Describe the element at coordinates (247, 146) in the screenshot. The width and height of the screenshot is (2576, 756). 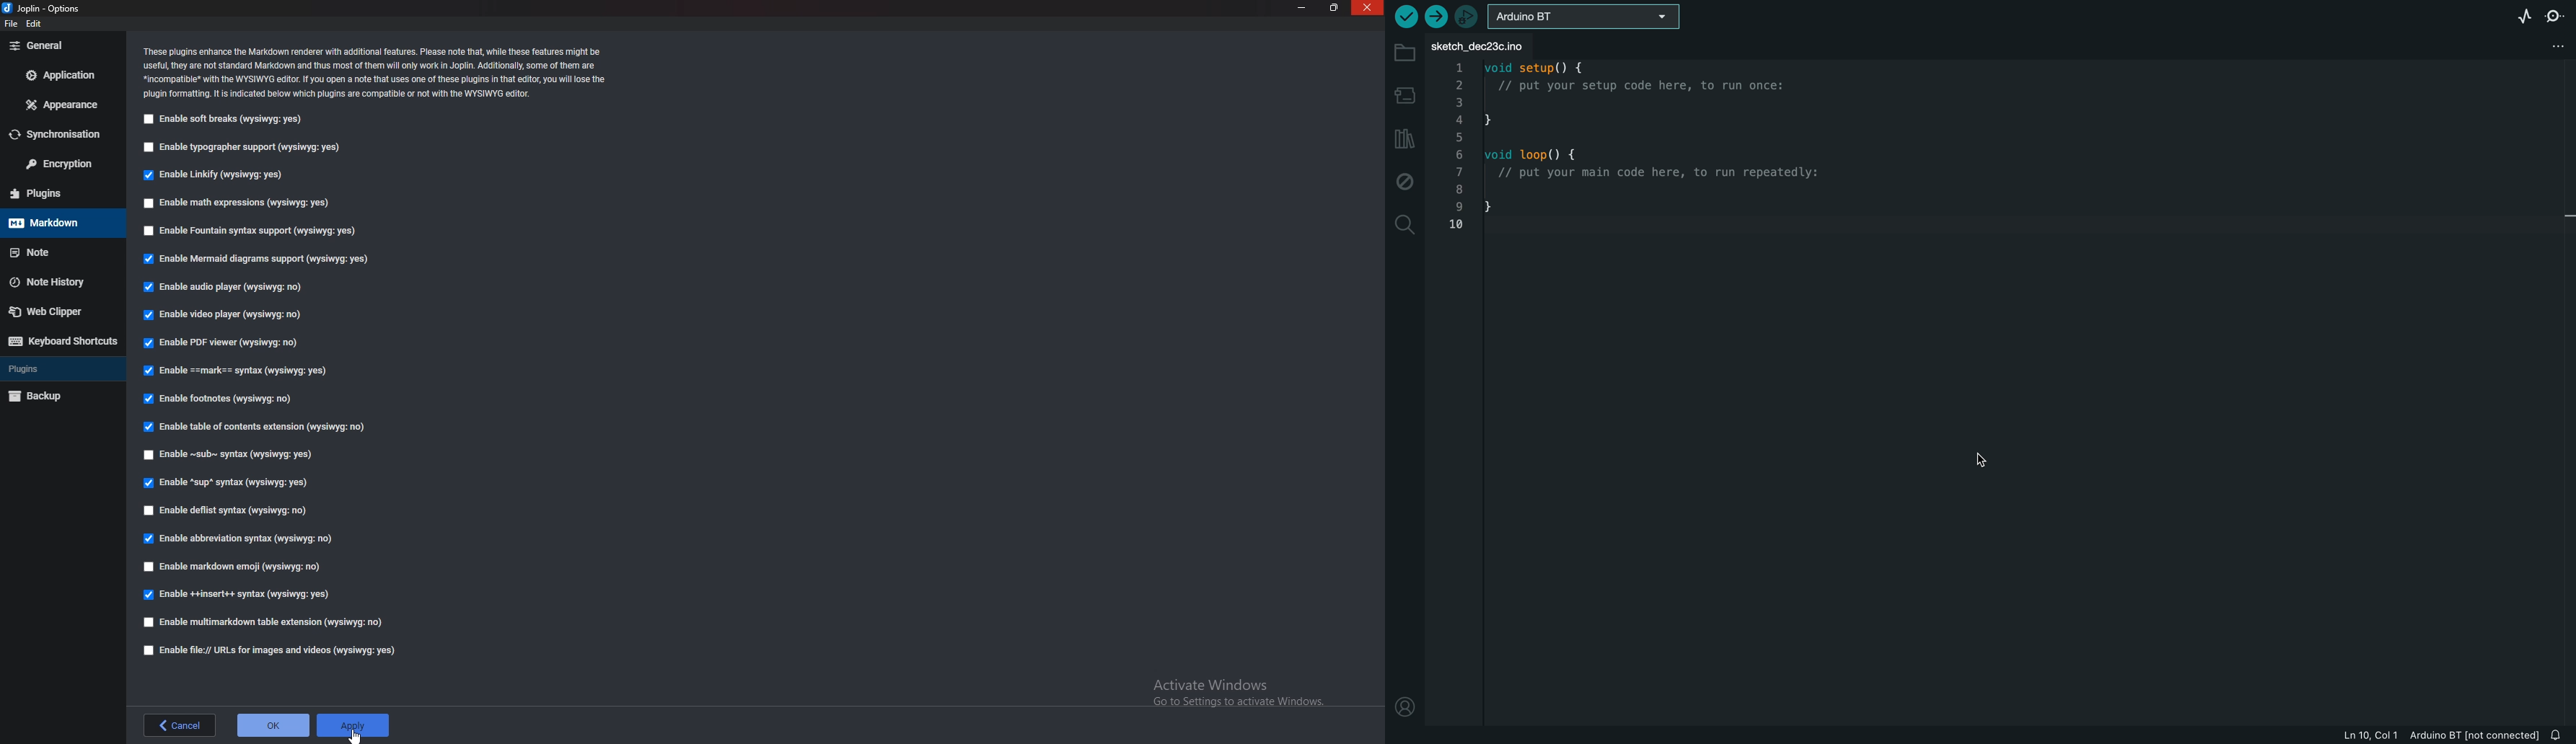
I see `Enable typographer support` at that location.